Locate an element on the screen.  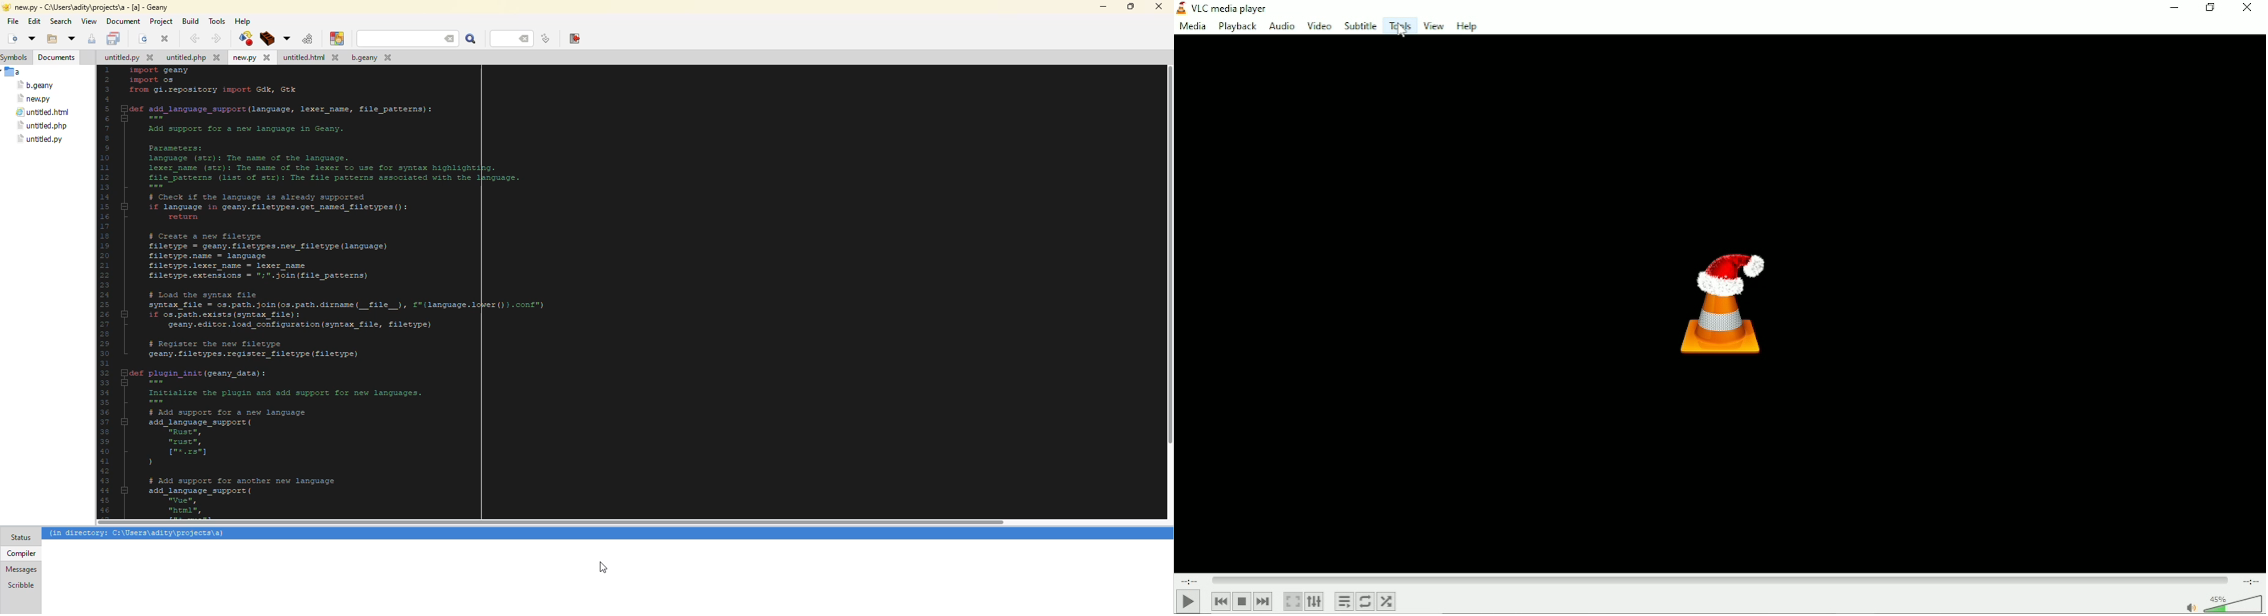
compiler is located at coordinates (21, 553).